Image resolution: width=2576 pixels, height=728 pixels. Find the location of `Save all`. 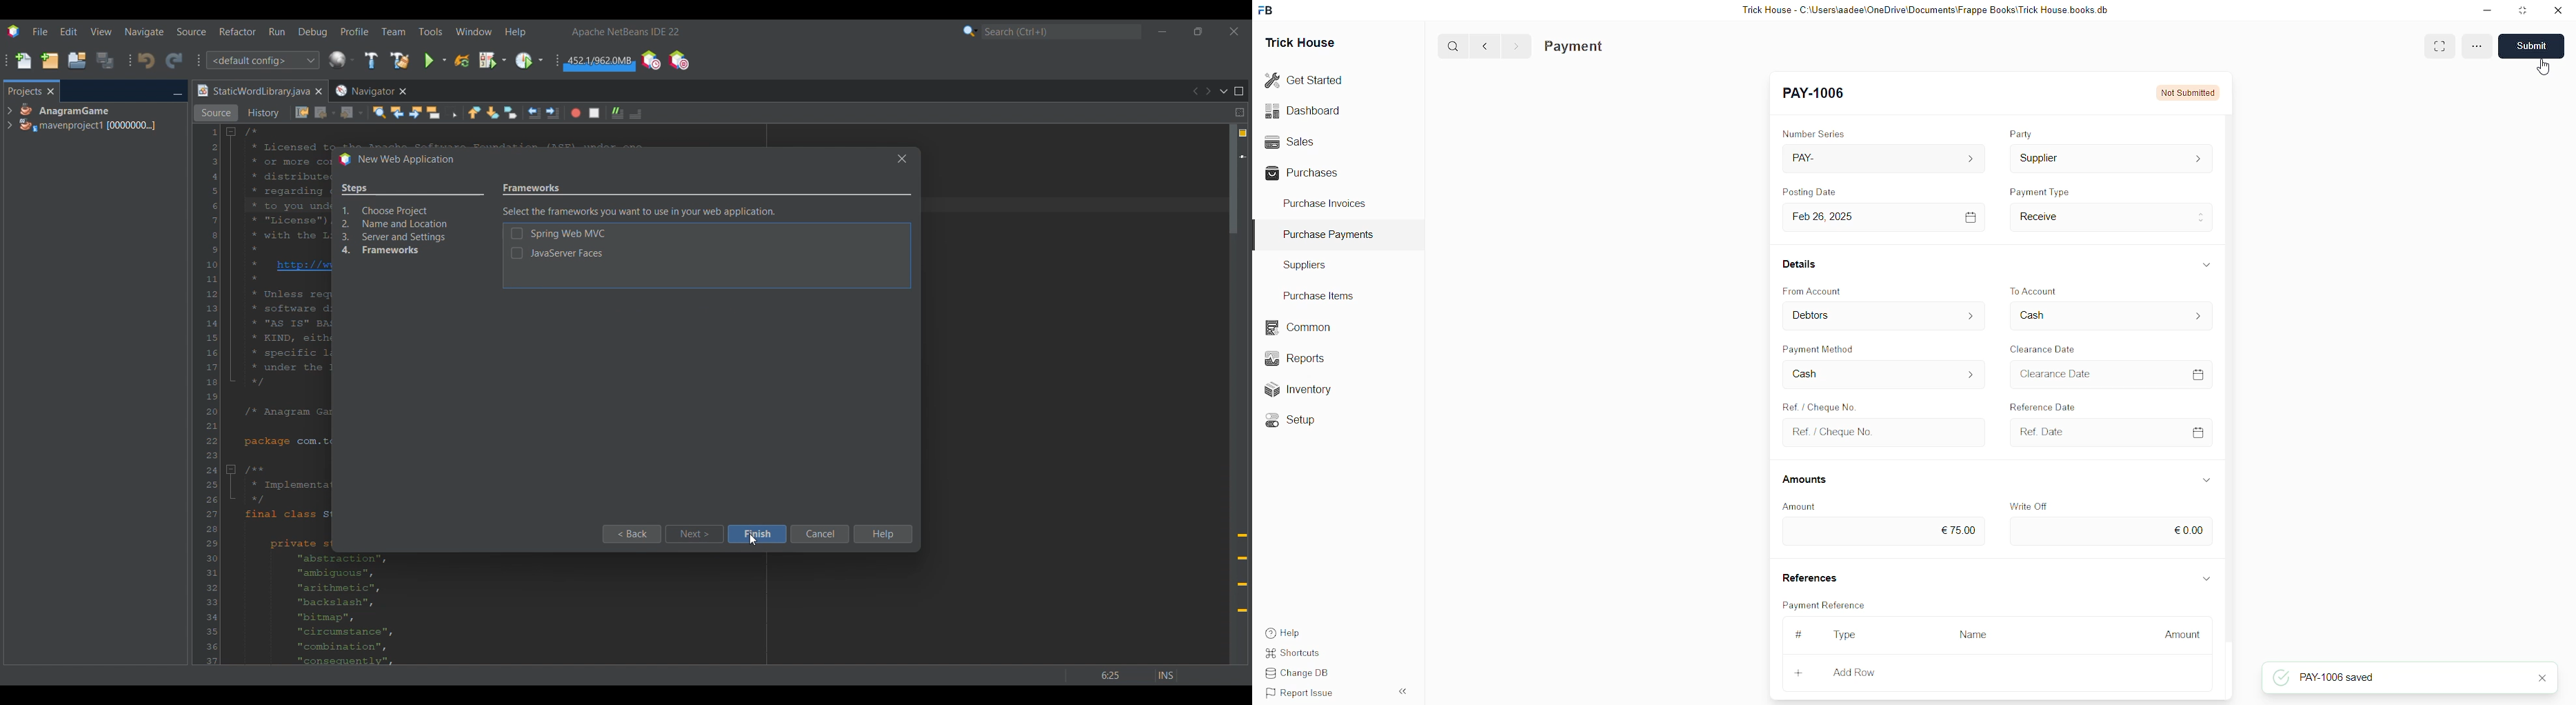

Save all is located at coordinates (105, 60).